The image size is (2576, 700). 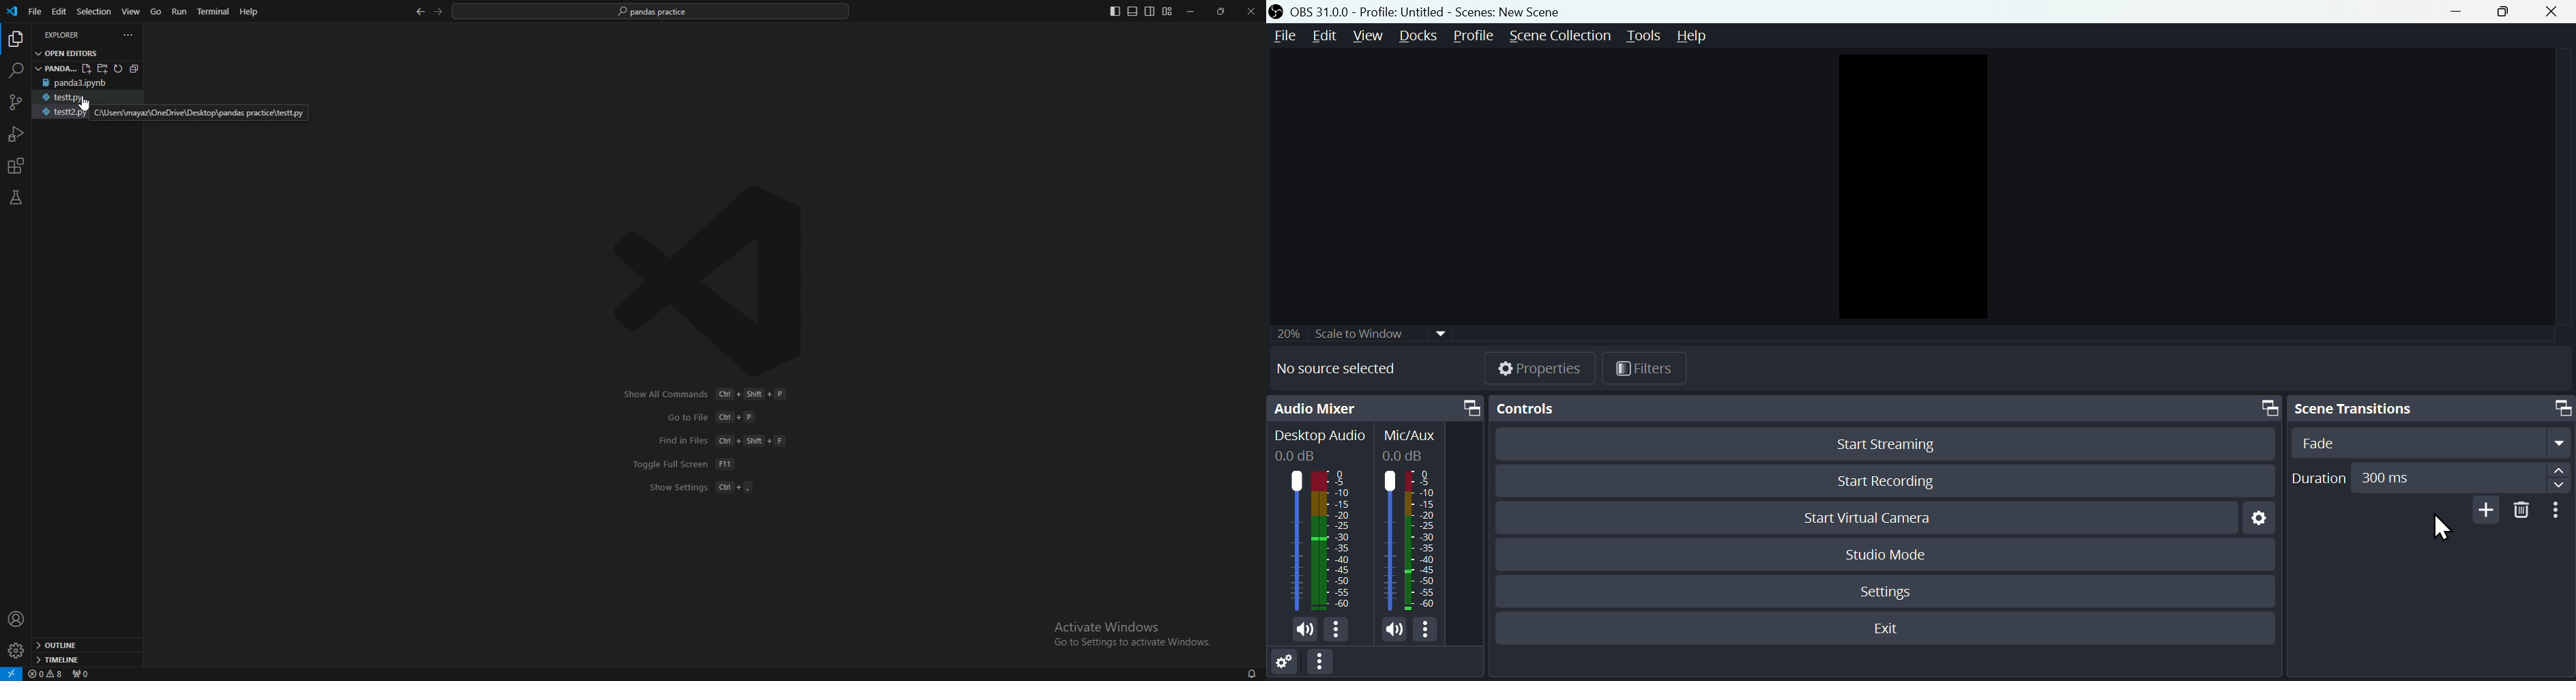 What do you see at coordinates (248, 12) in the screenshot?
I see `Help` at bounding box center [248, 12].